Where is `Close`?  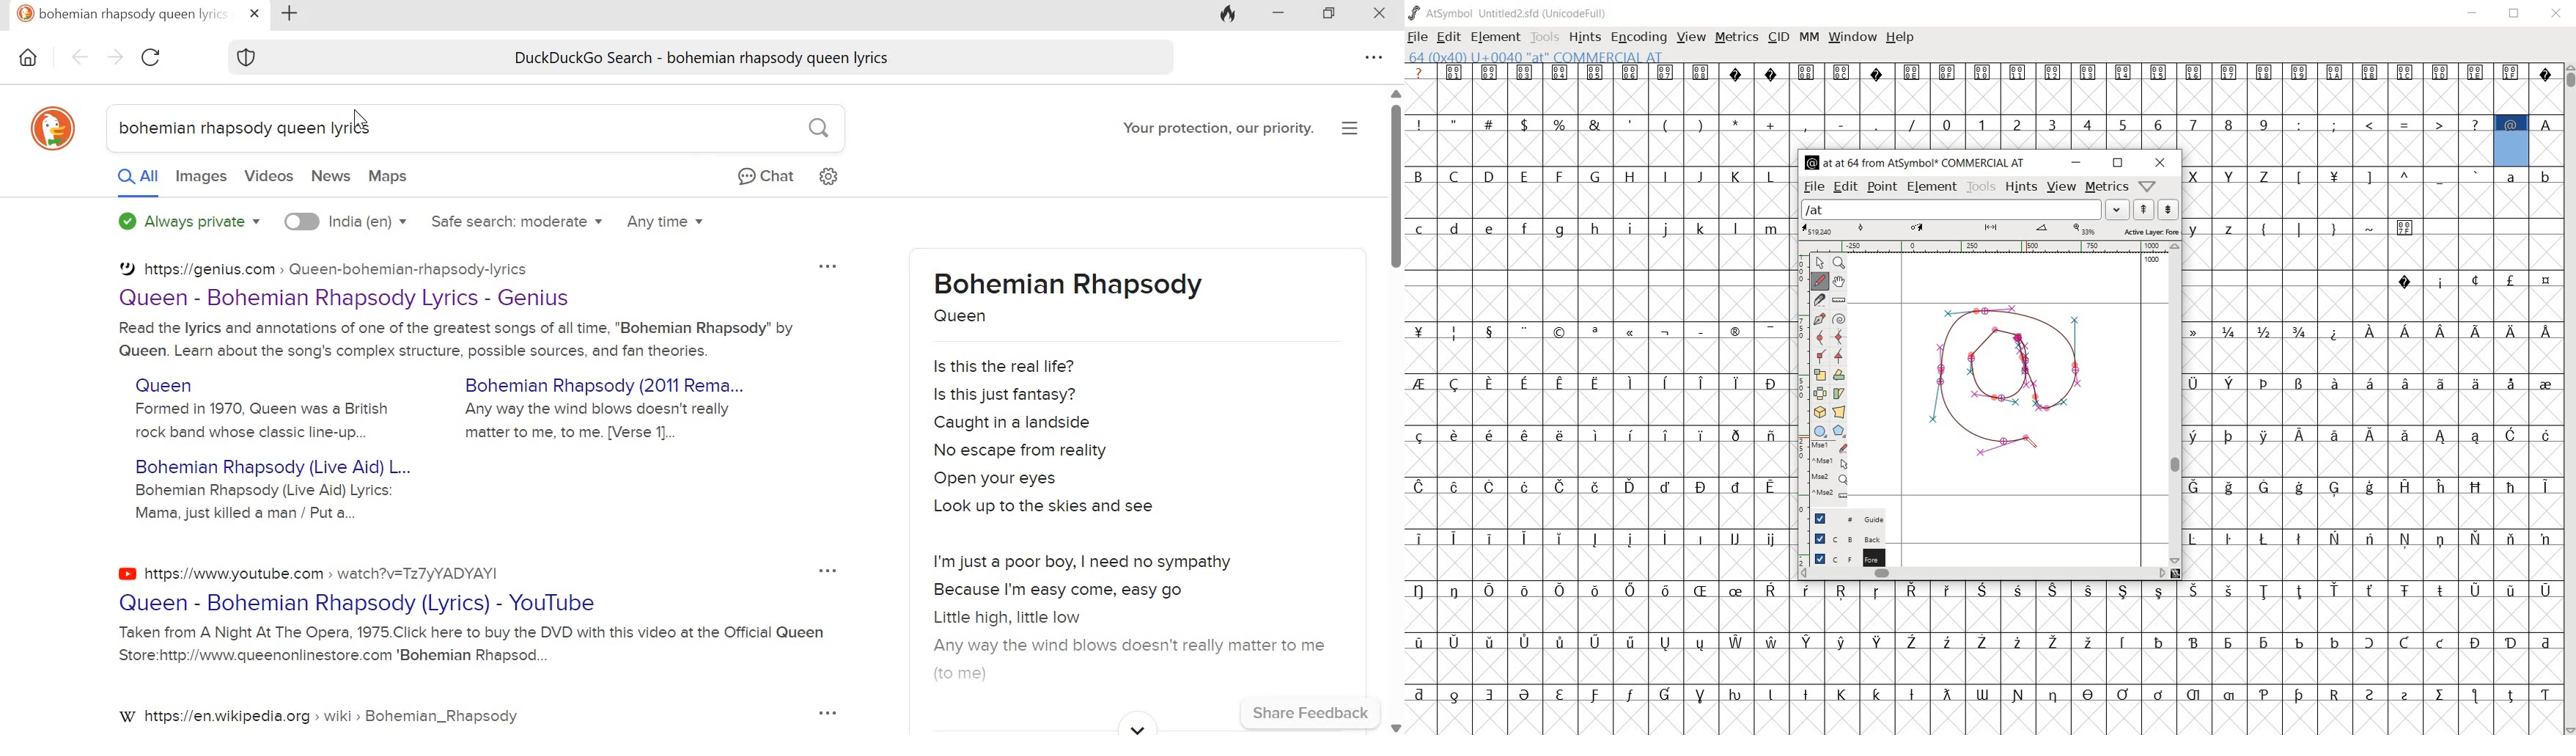
Close is located at coordinates (1374, 15).